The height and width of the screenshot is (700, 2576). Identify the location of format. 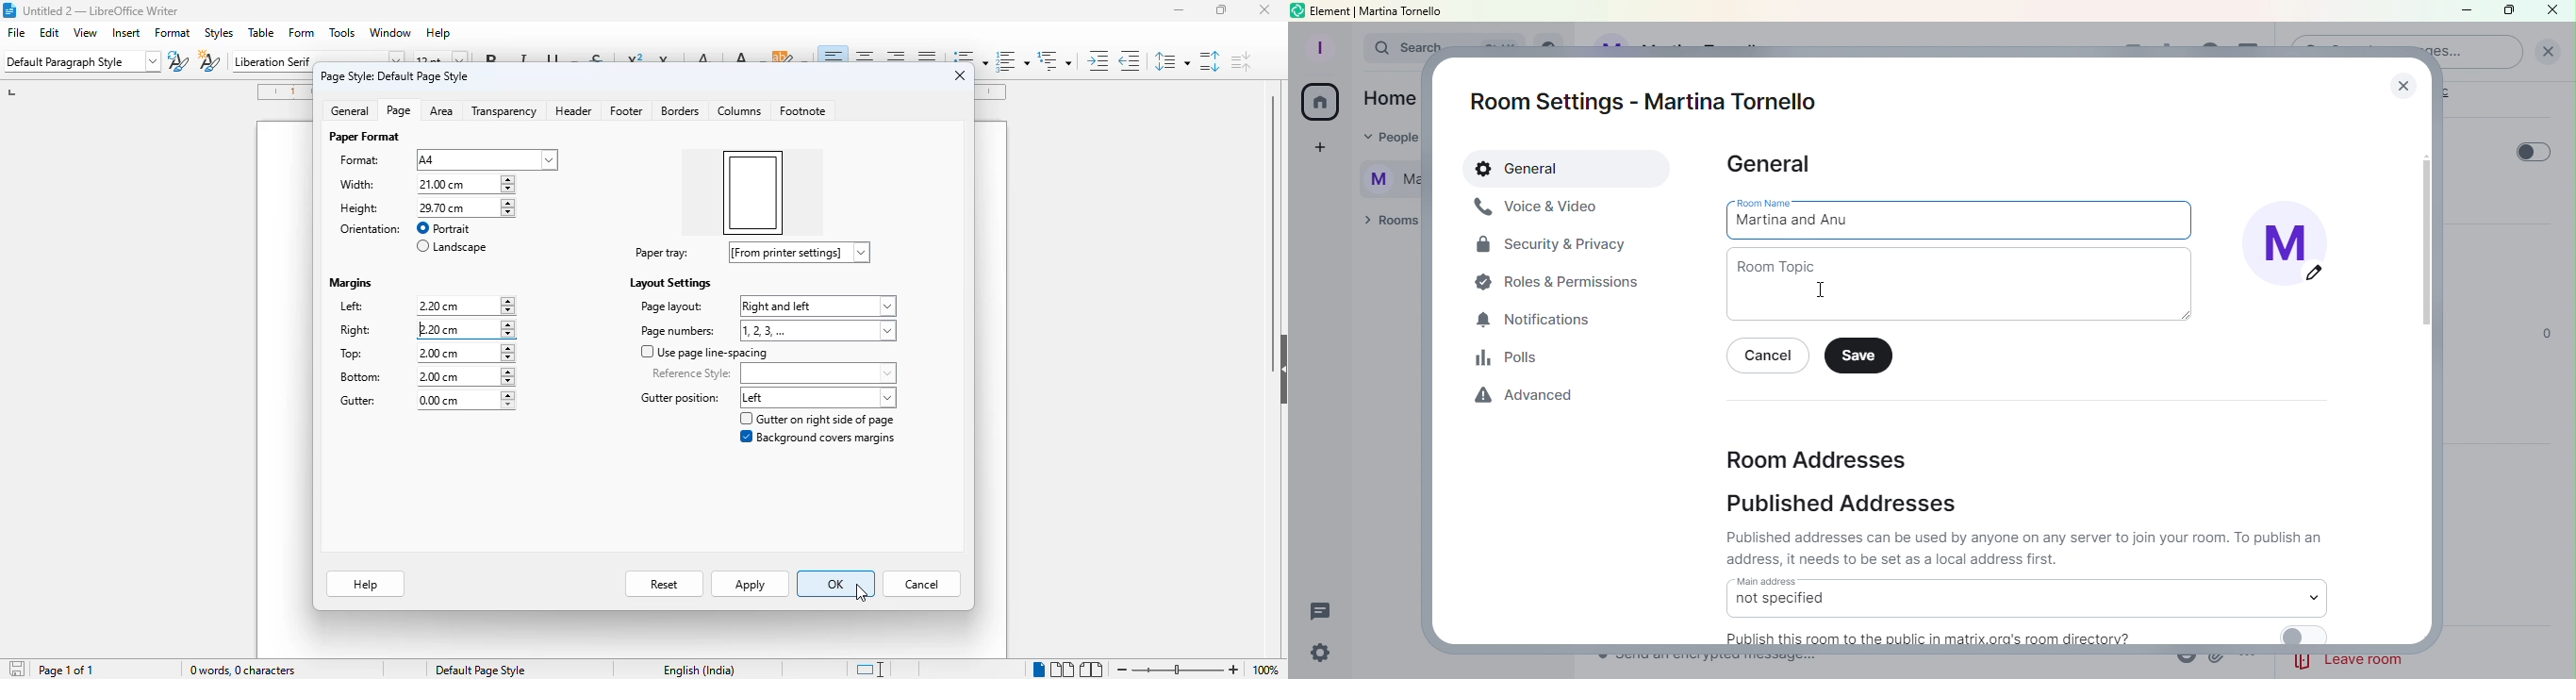
(173, 32).